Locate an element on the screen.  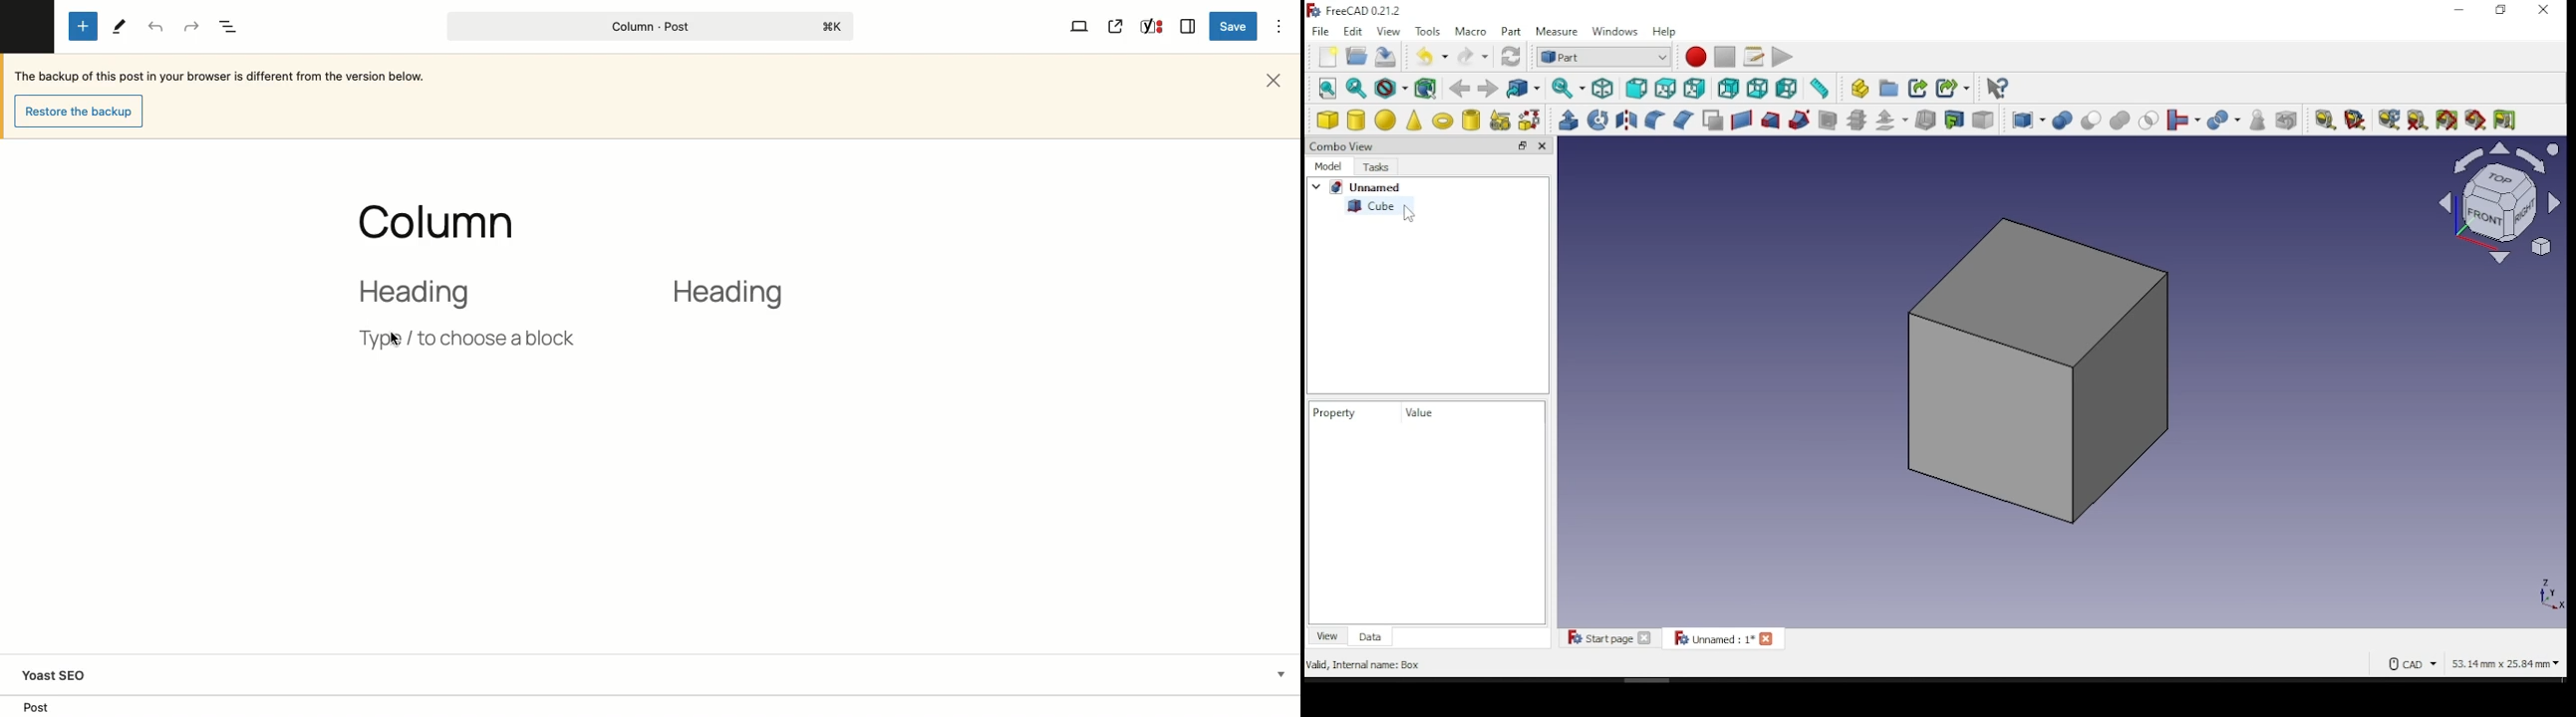
thickness is located at coordinates (1925, 120).